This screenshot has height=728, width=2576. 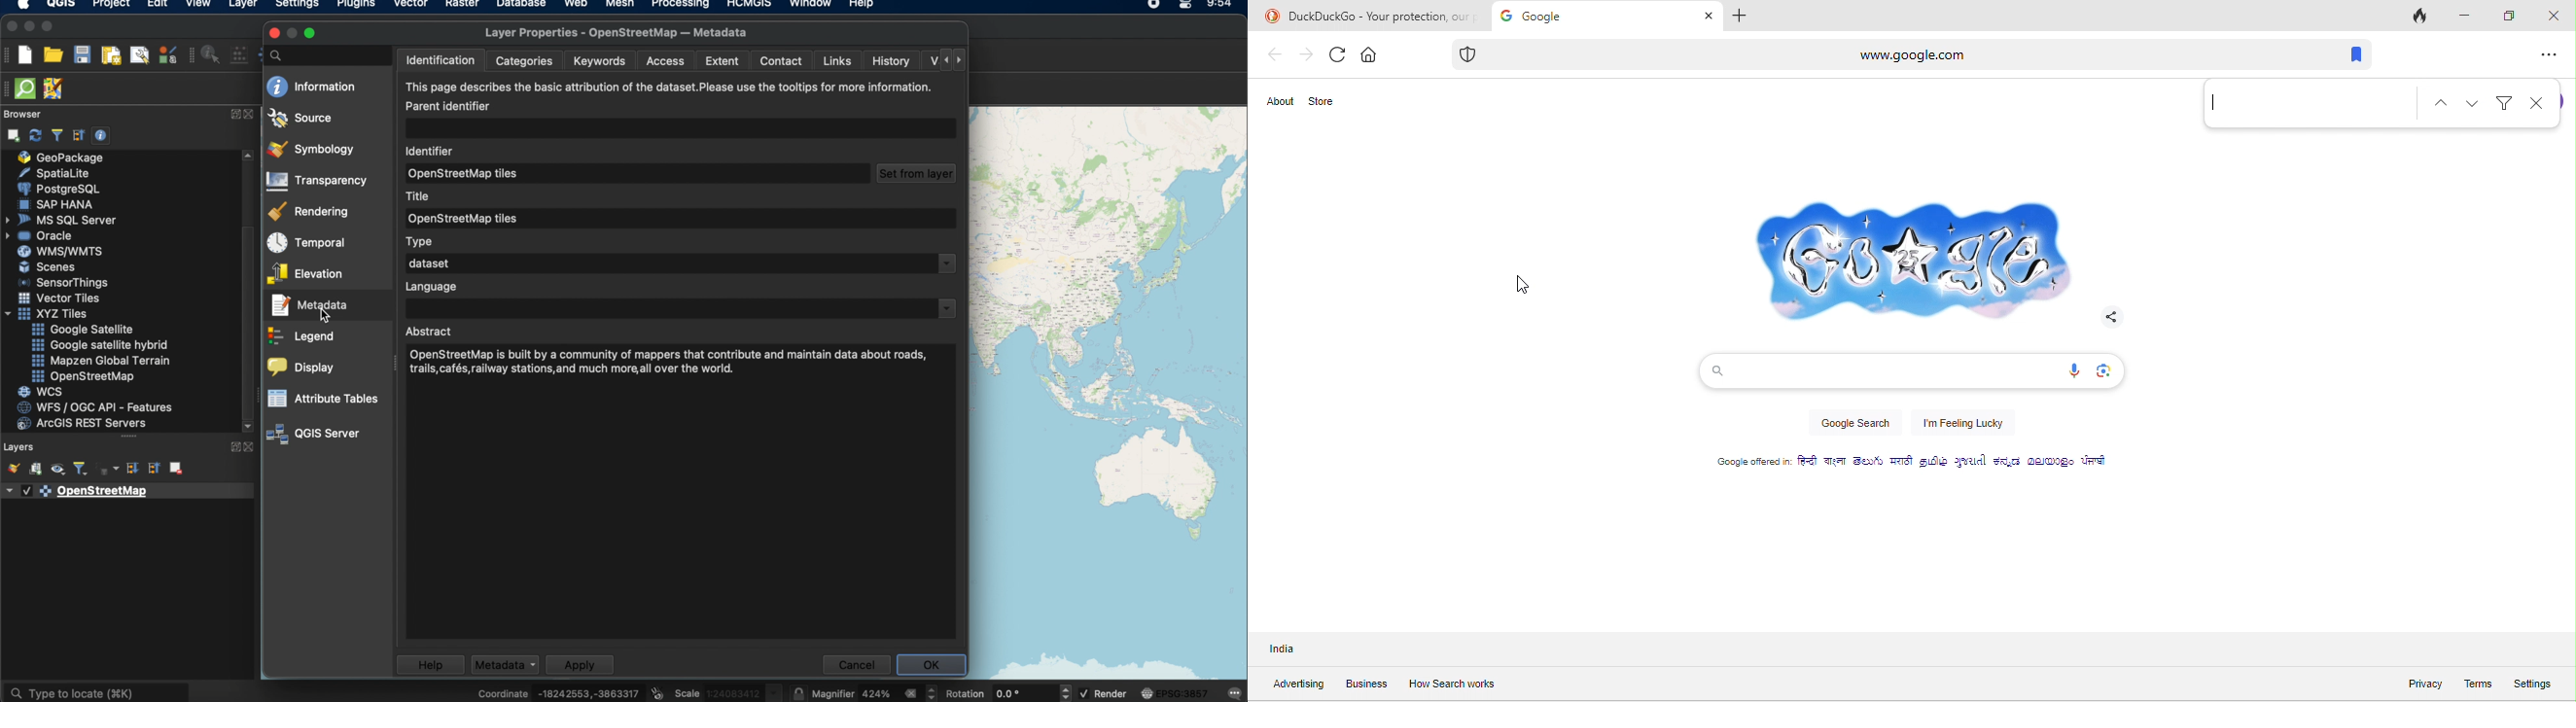 What do you see at coordinates (948, 264) in the screenshot?
I see `dropdown menu` at bounding box center [948, 264].